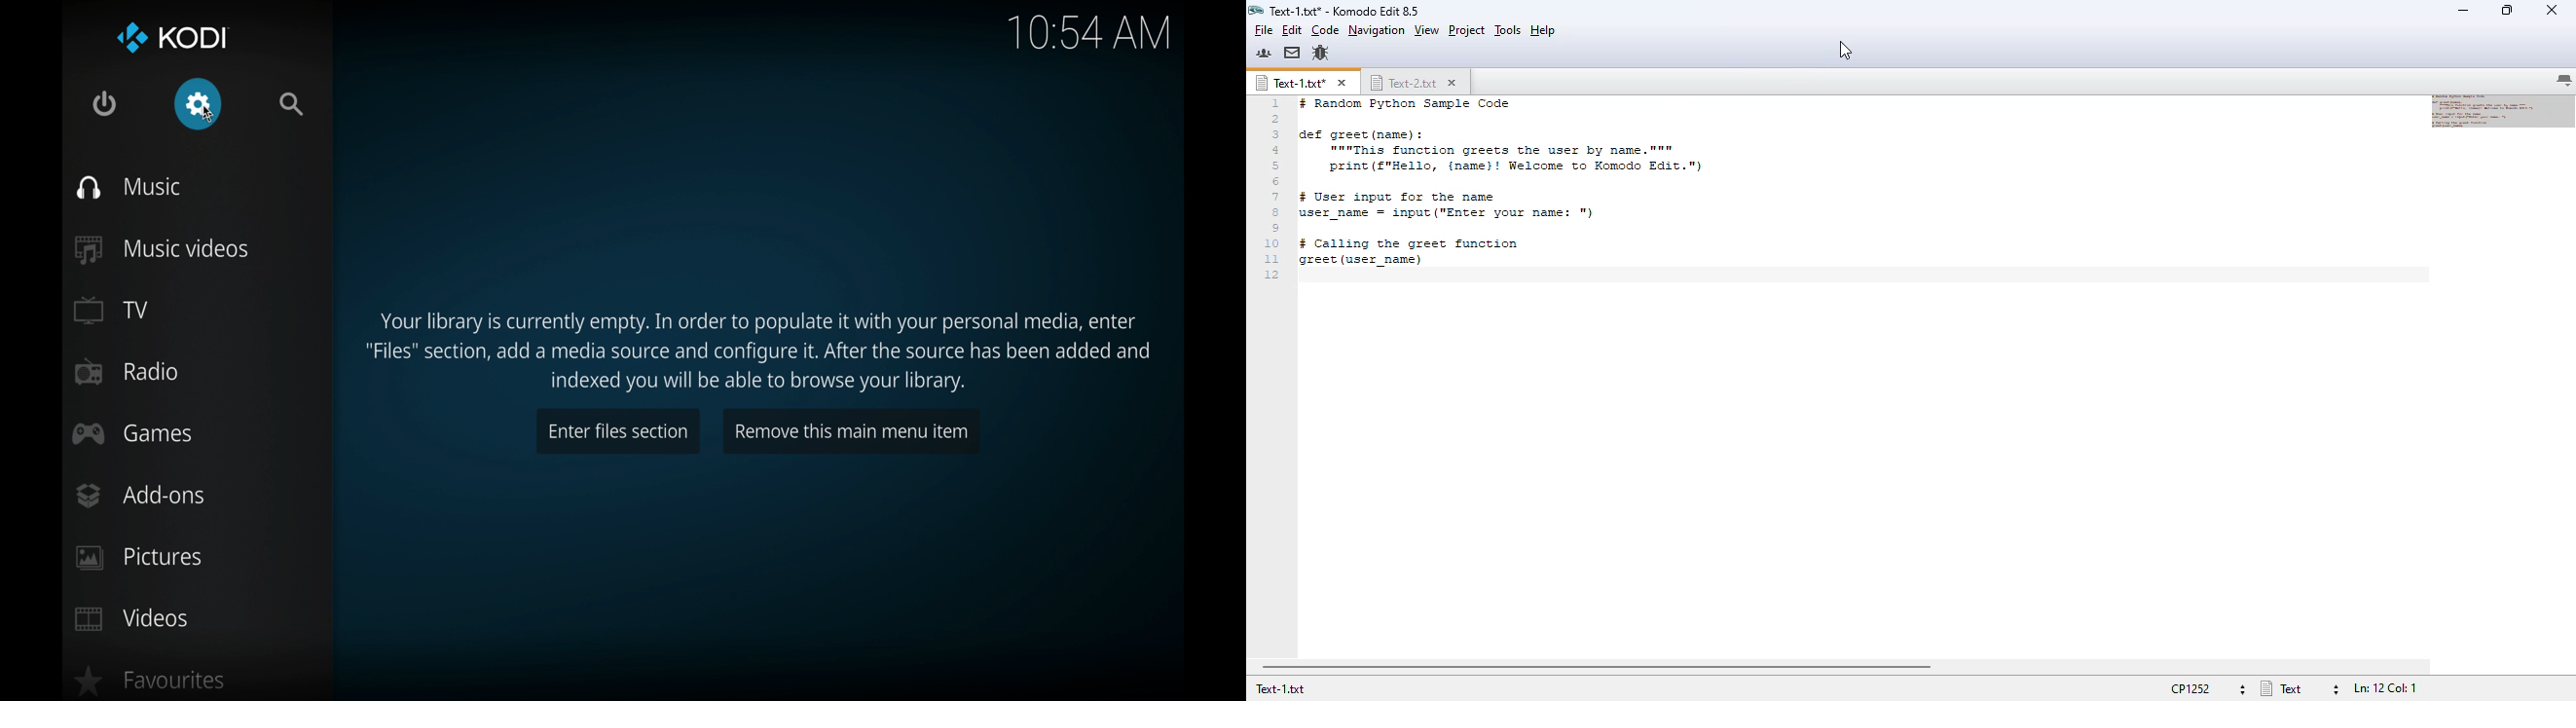  Describe the element at coordinates (1089, 32) in the screenshot. I see `10.54 am` at that location.